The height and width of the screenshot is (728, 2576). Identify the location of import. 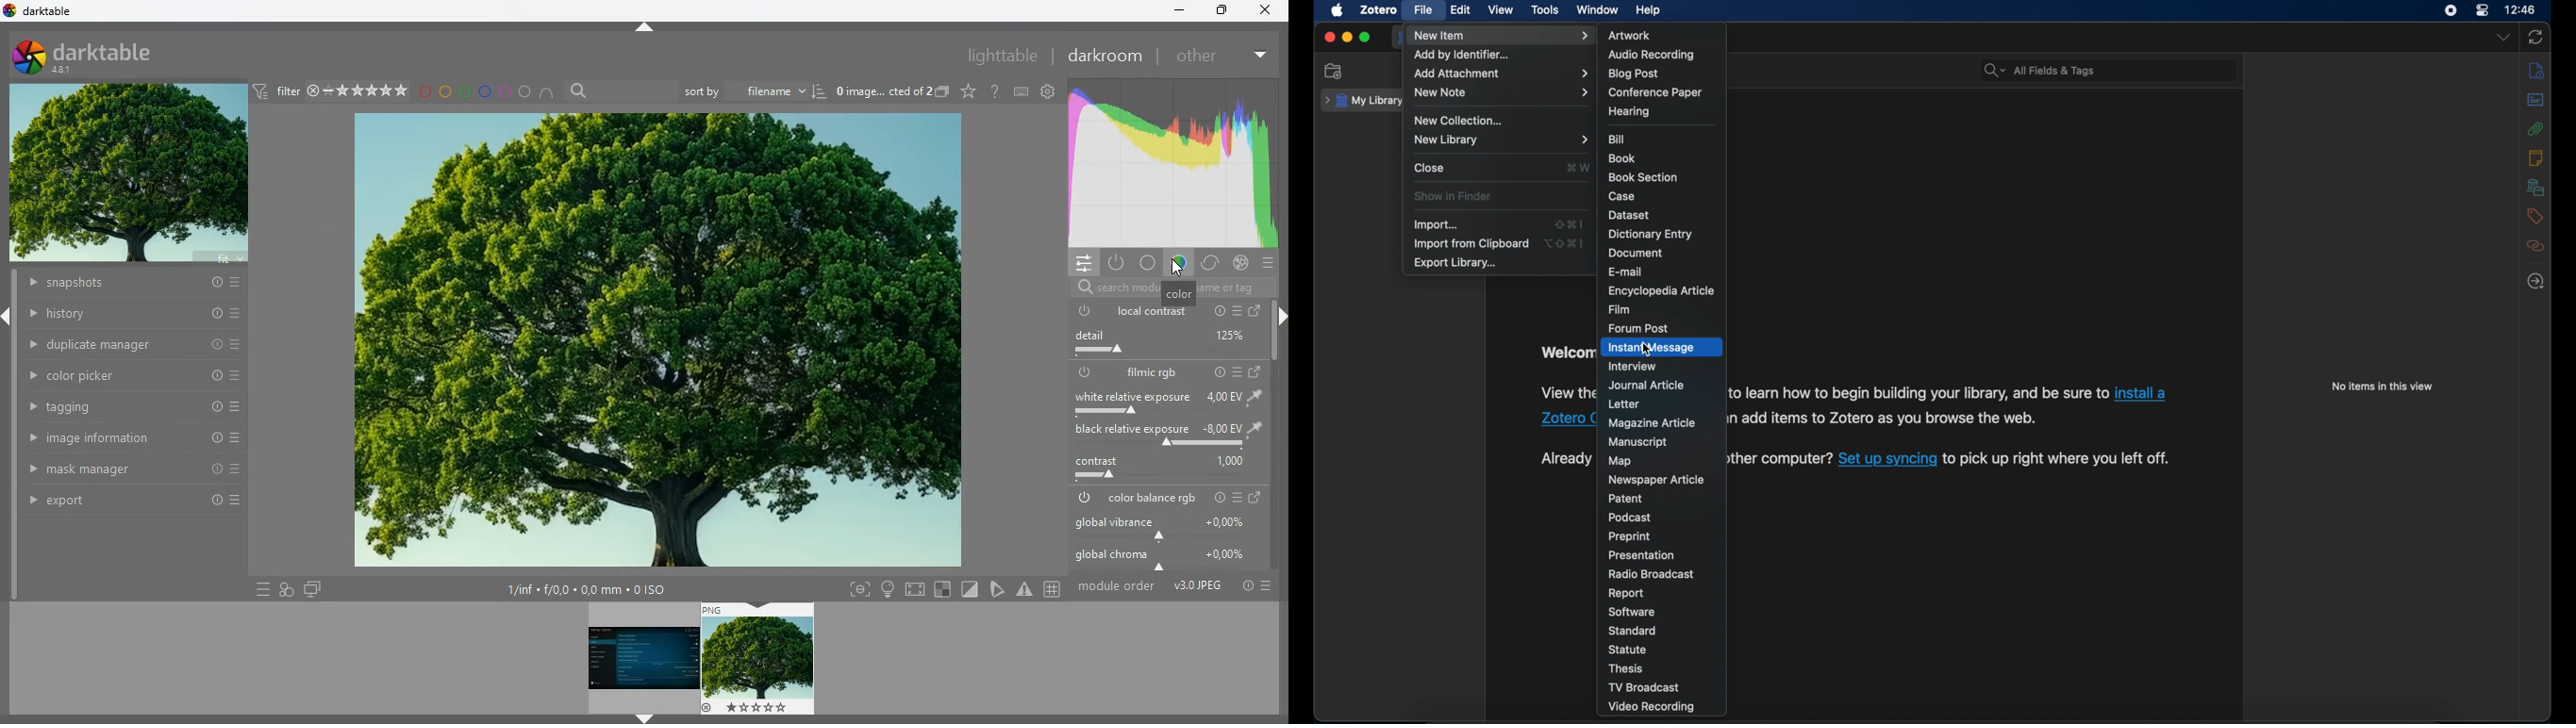
(1436, 225).